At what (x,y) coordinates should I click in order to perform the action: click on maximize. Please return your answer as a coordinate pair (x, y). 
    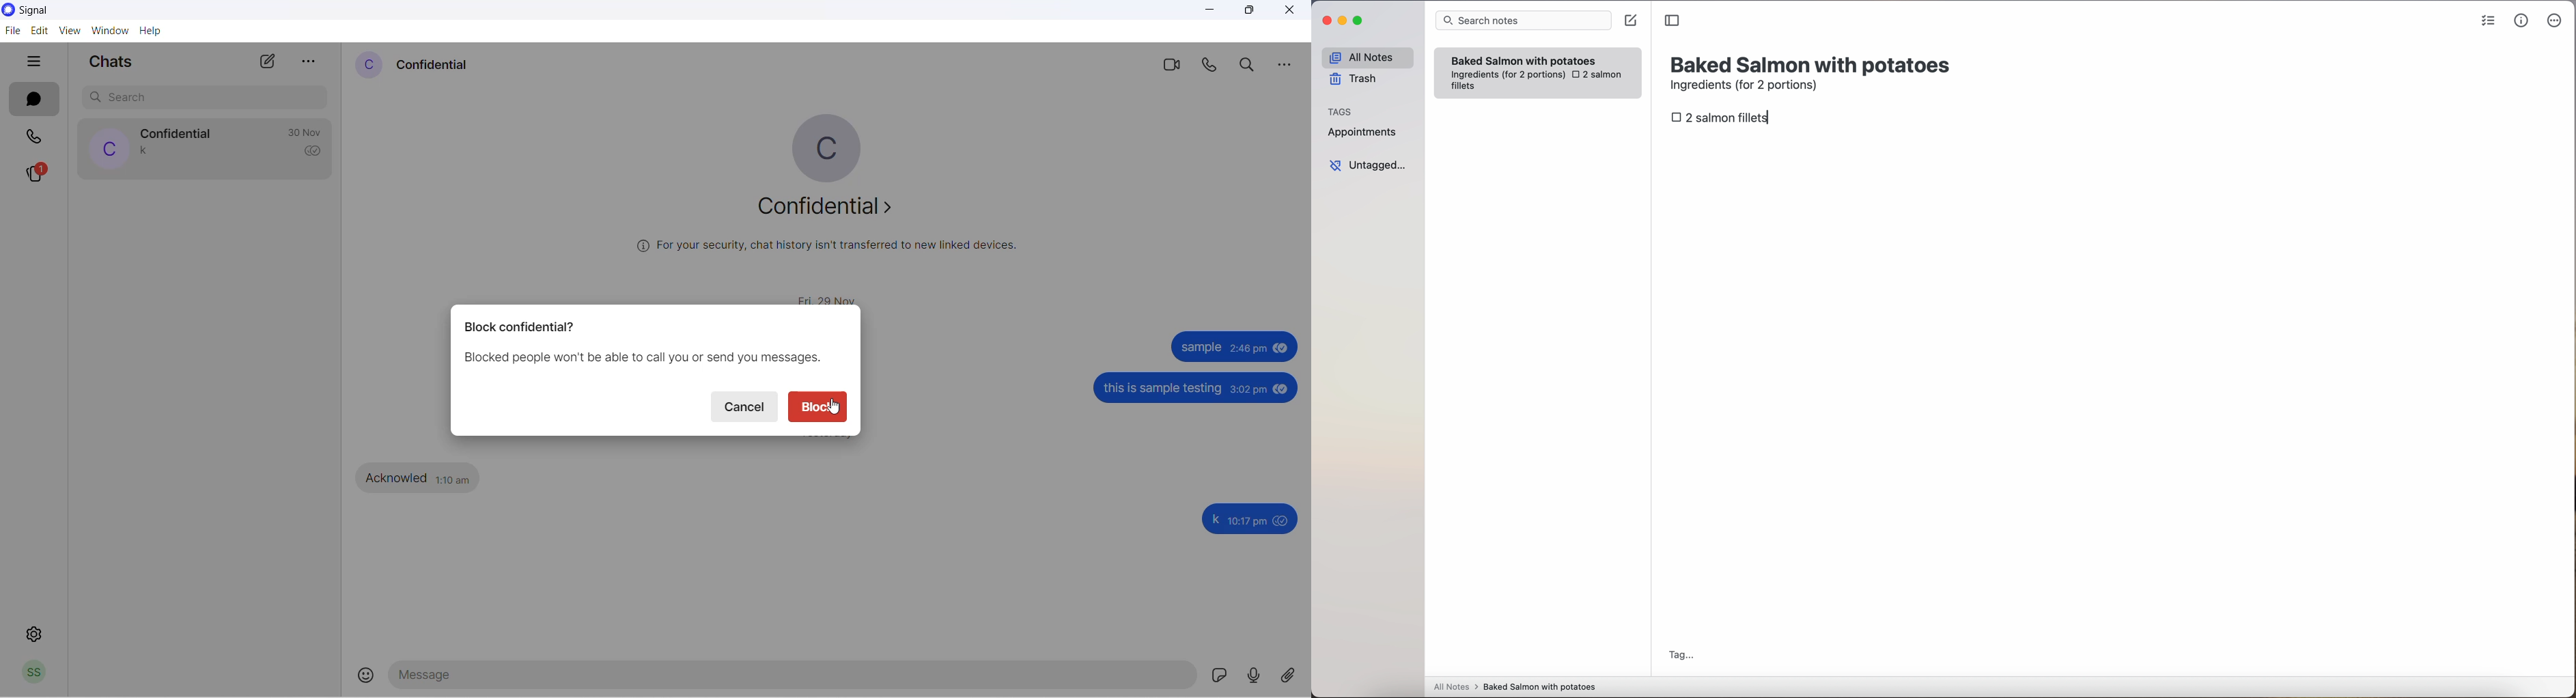
    Looking at the image, I should click on (1359, 20).